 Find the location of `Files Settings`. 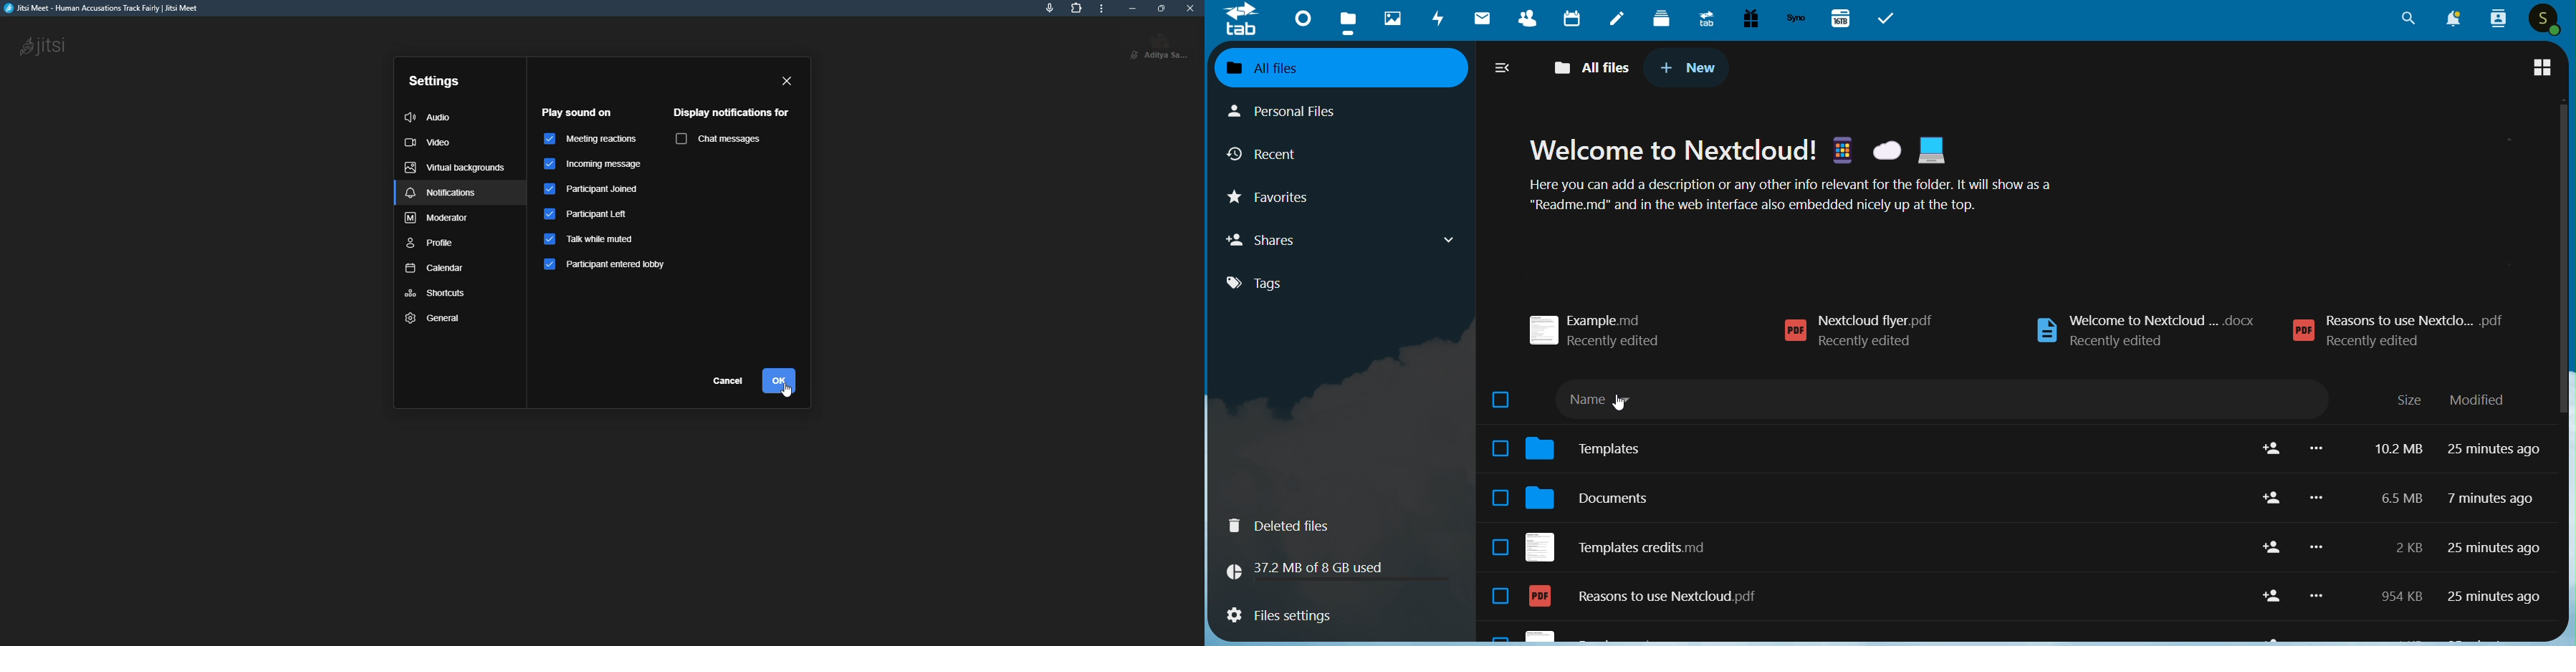

Files Settings is located at coordinates (1323, 615).